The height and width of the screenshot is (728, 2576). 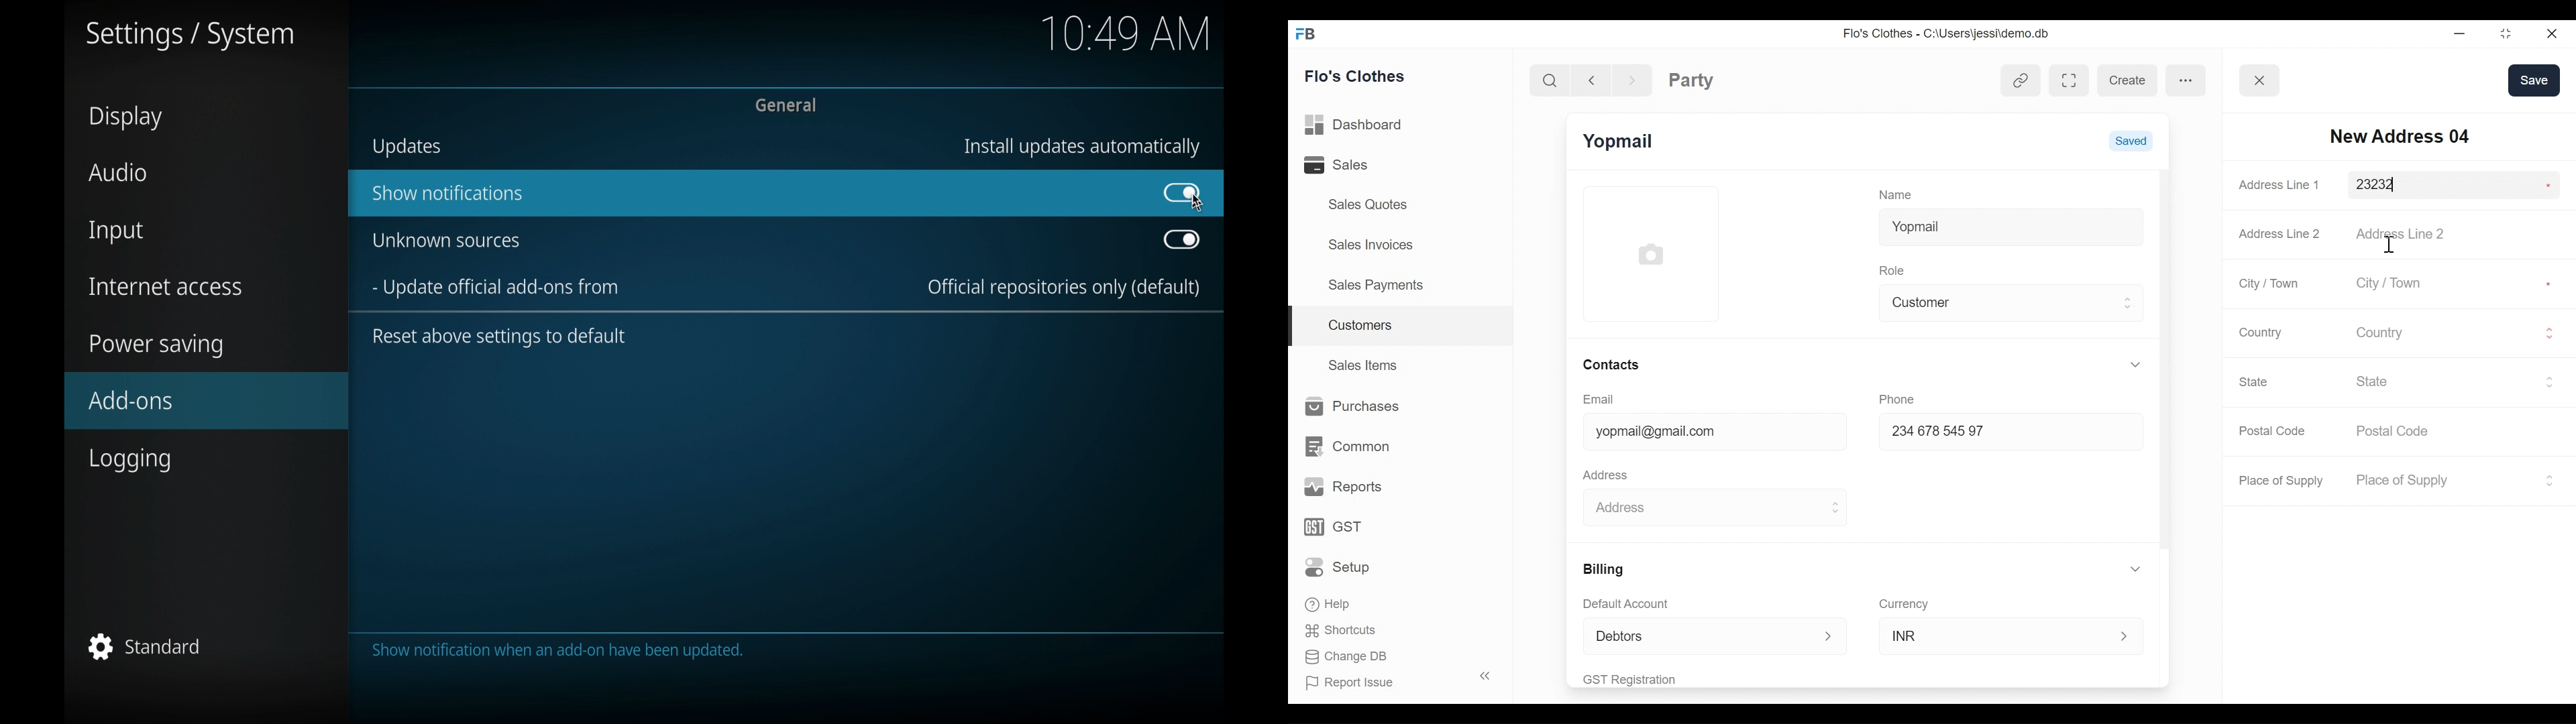 What do you see at coordinates (1834, 508) in the screenshot?
I see `Expand` at bounding box center [1834, 508].